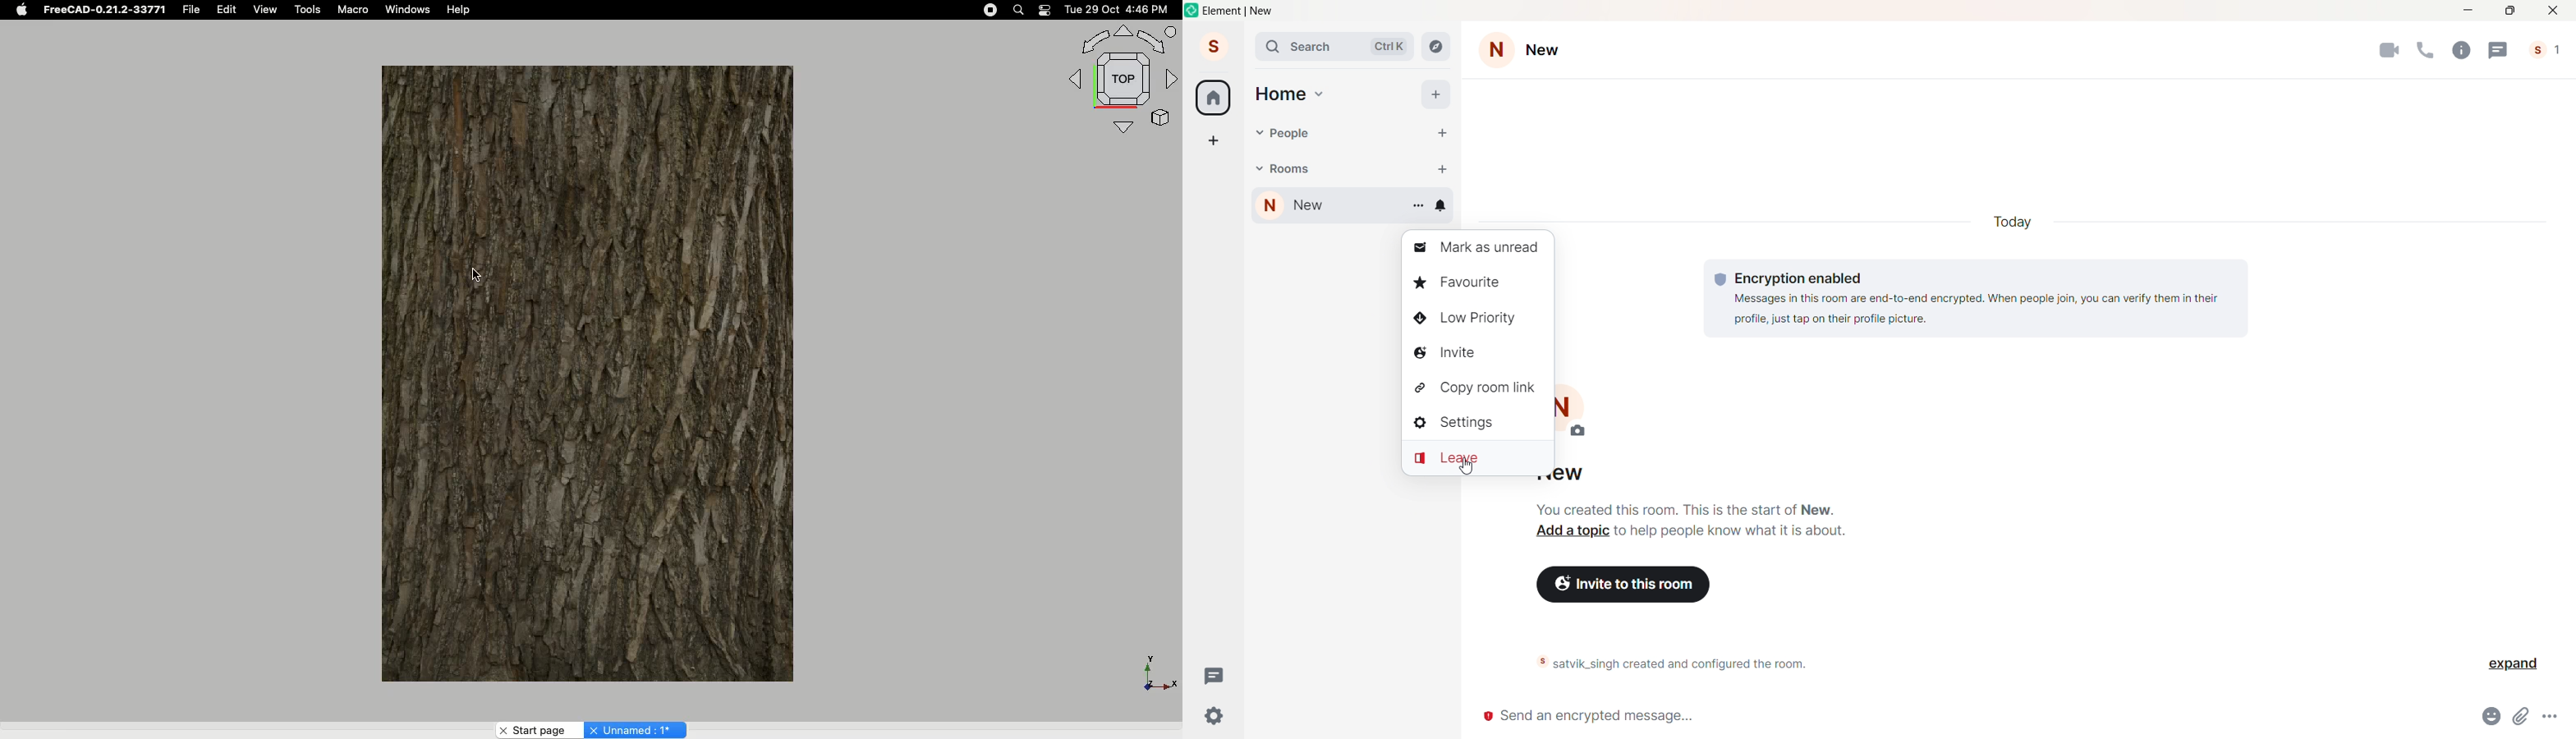  What do you see at coordinates (1291, 134) in the screenshot?
I see `People` at bounding box center [1291, 134].